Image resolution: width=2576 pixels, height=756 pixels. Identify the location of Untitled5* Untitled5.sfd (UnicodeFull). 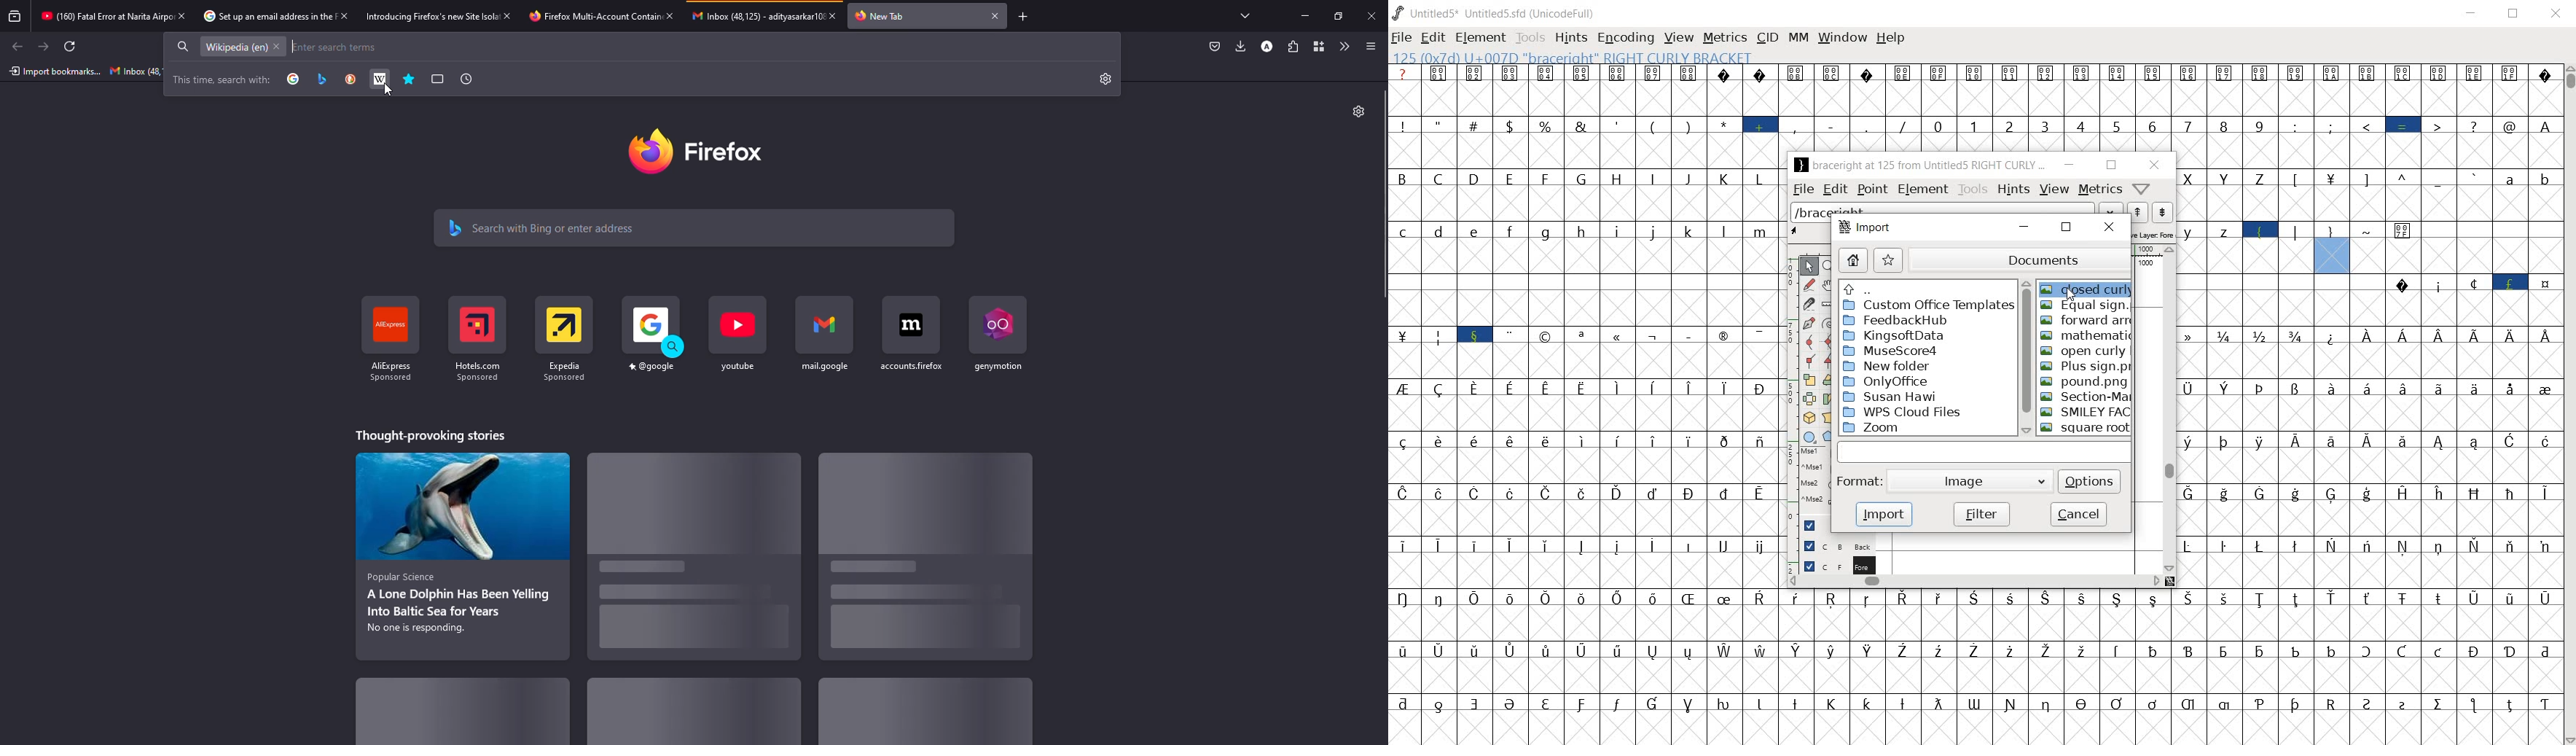
(1495, 12).